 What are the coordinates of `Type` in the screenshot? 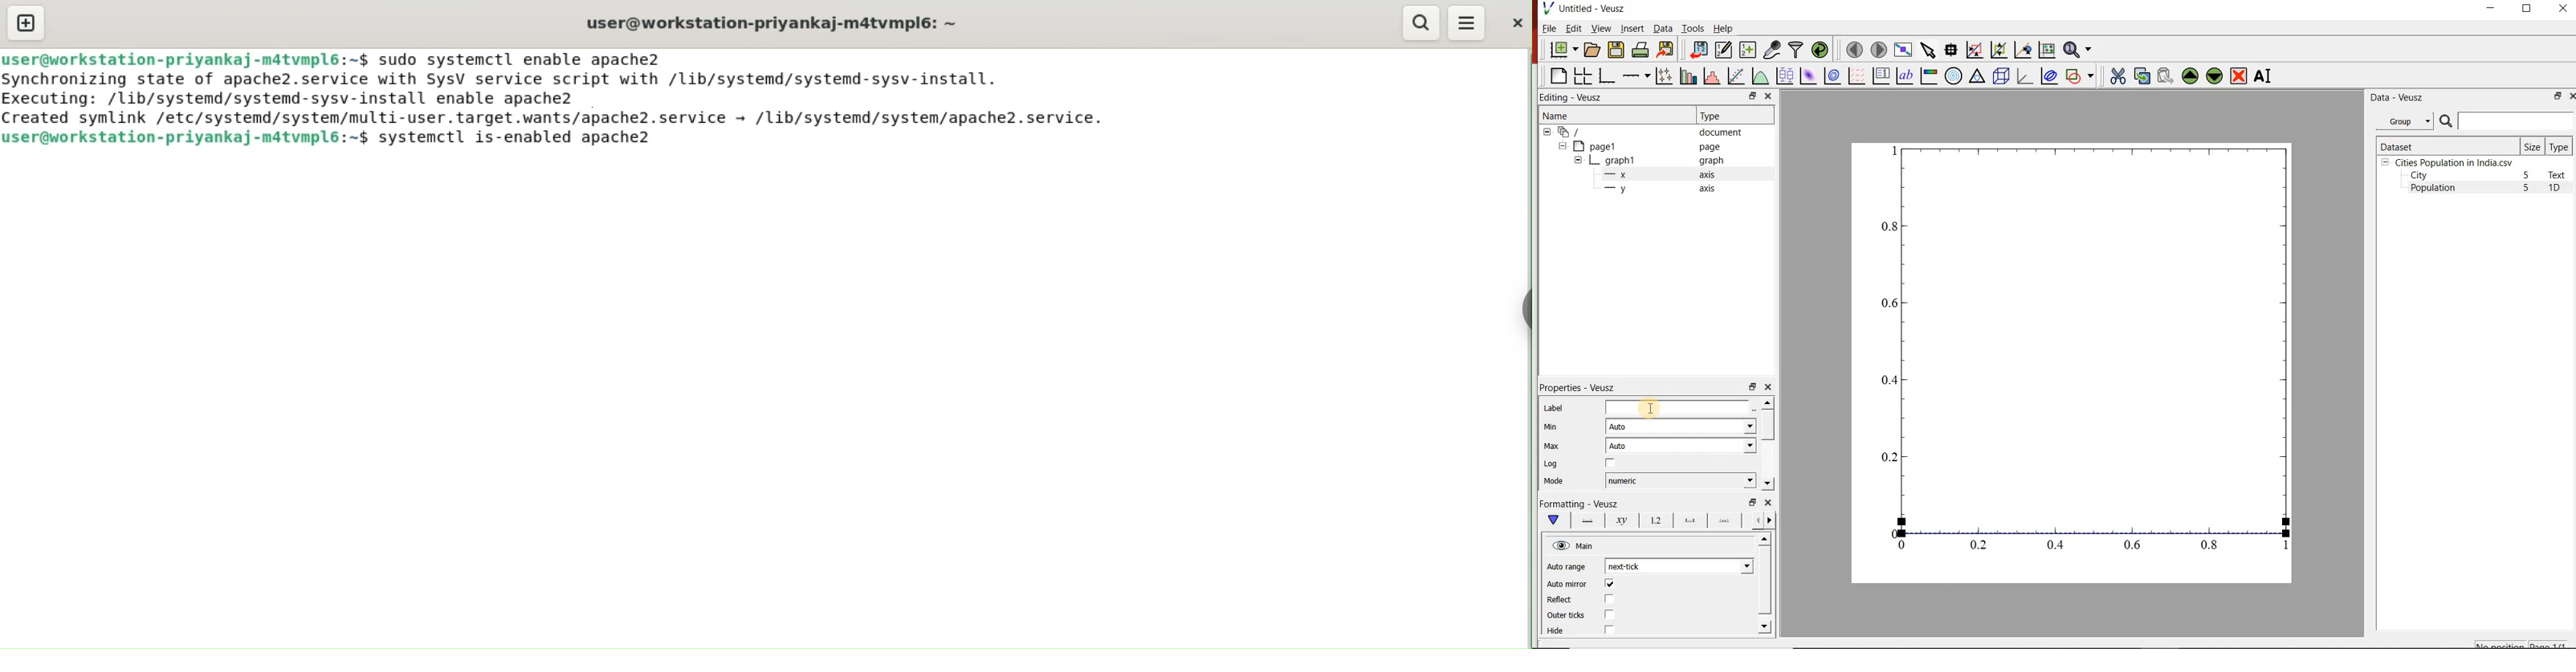 It's located at (2560, 146).